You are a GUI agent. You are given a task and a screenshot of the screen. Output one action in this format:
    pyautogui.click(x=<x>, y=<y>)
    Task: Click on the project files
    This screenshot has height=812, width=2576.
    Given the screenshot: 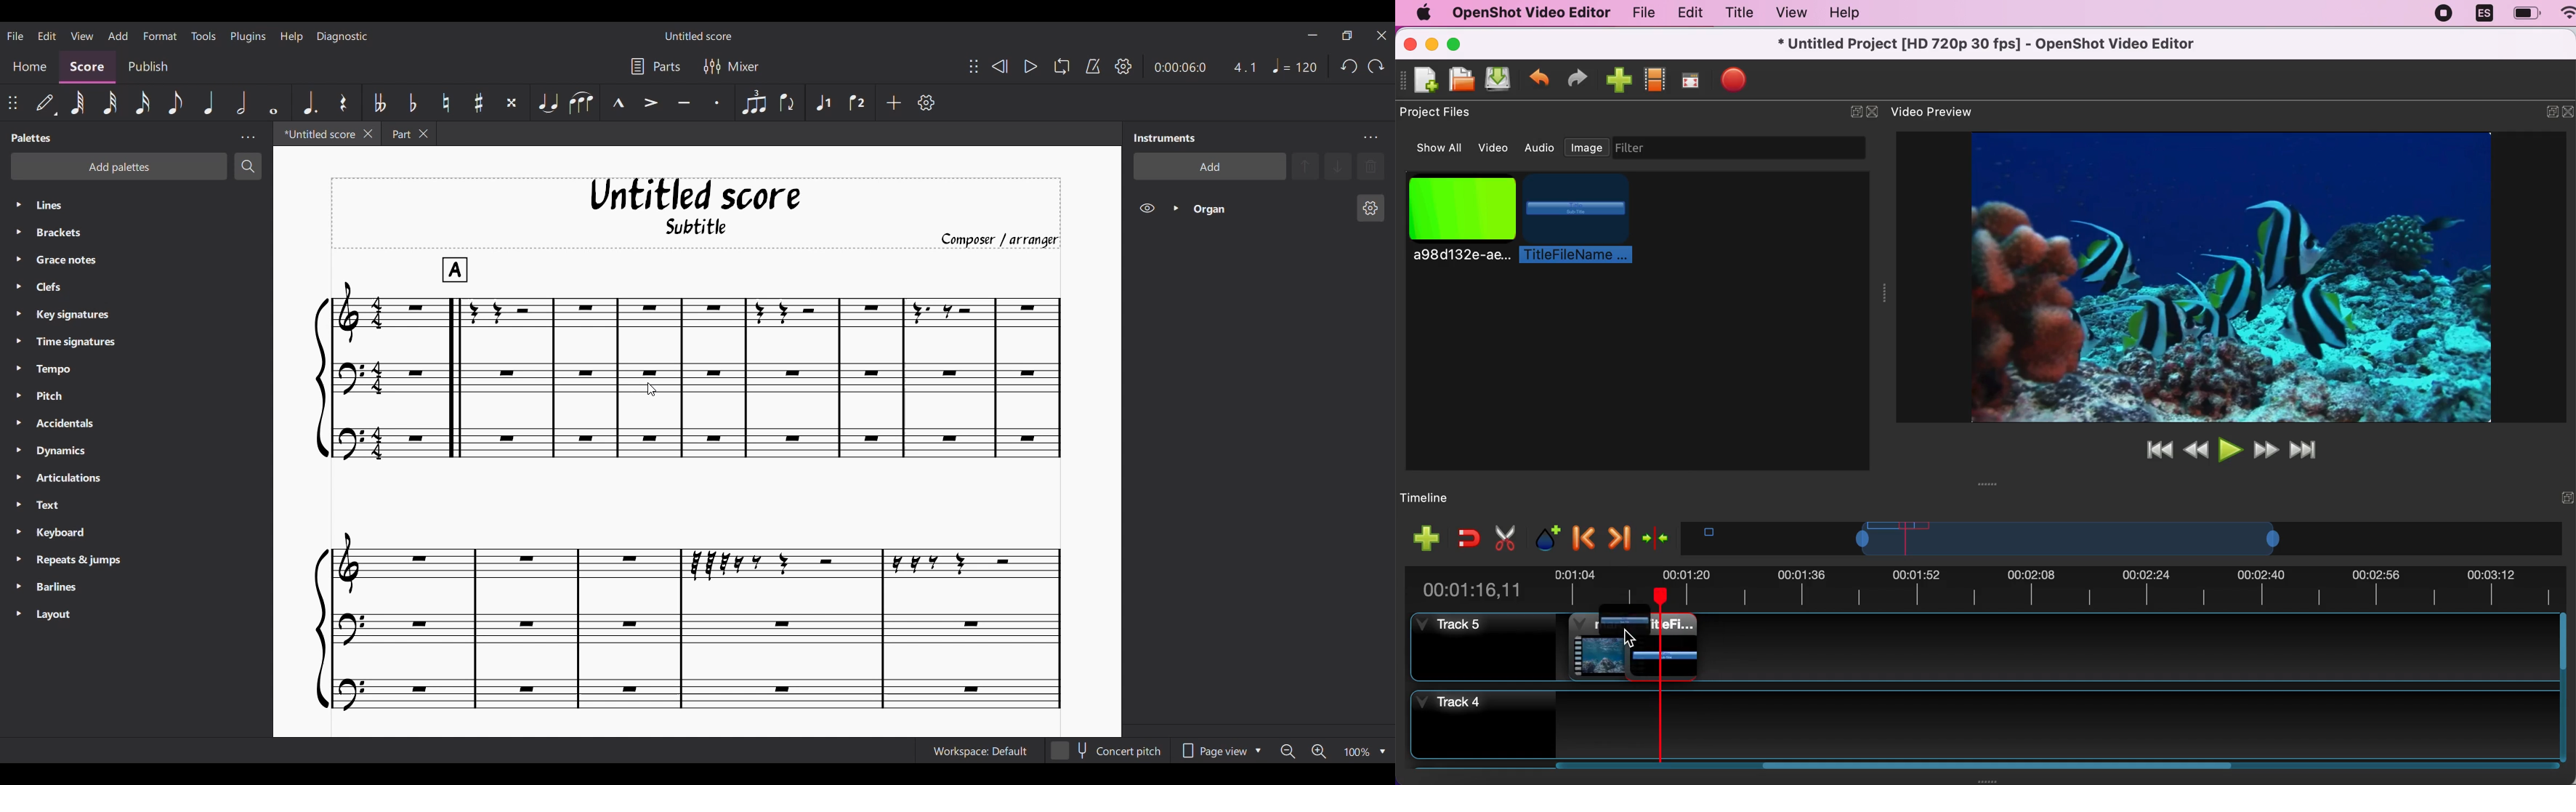 What is the action you would take?
    pyautogui.click(x=1440, y=113)
    